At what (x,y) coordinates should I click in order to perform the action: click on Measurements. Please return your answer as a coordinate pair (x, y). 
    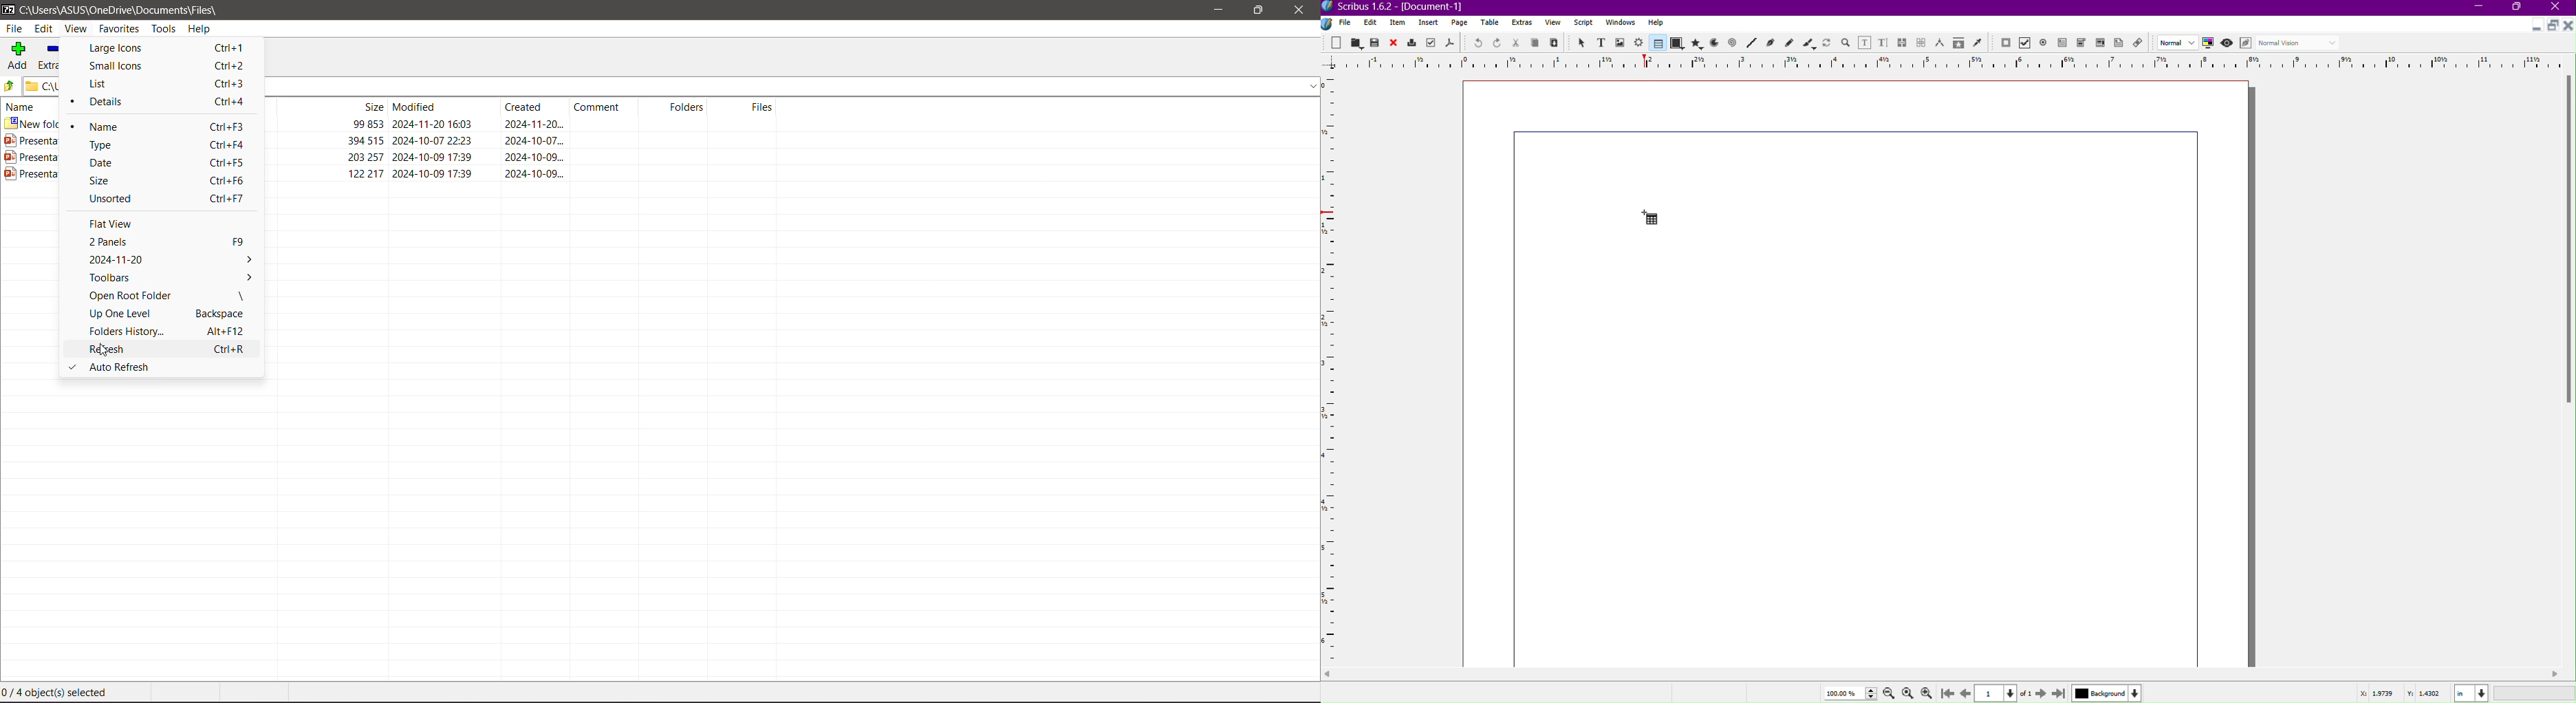
    Looking at the image, I should click on (1941, 43).